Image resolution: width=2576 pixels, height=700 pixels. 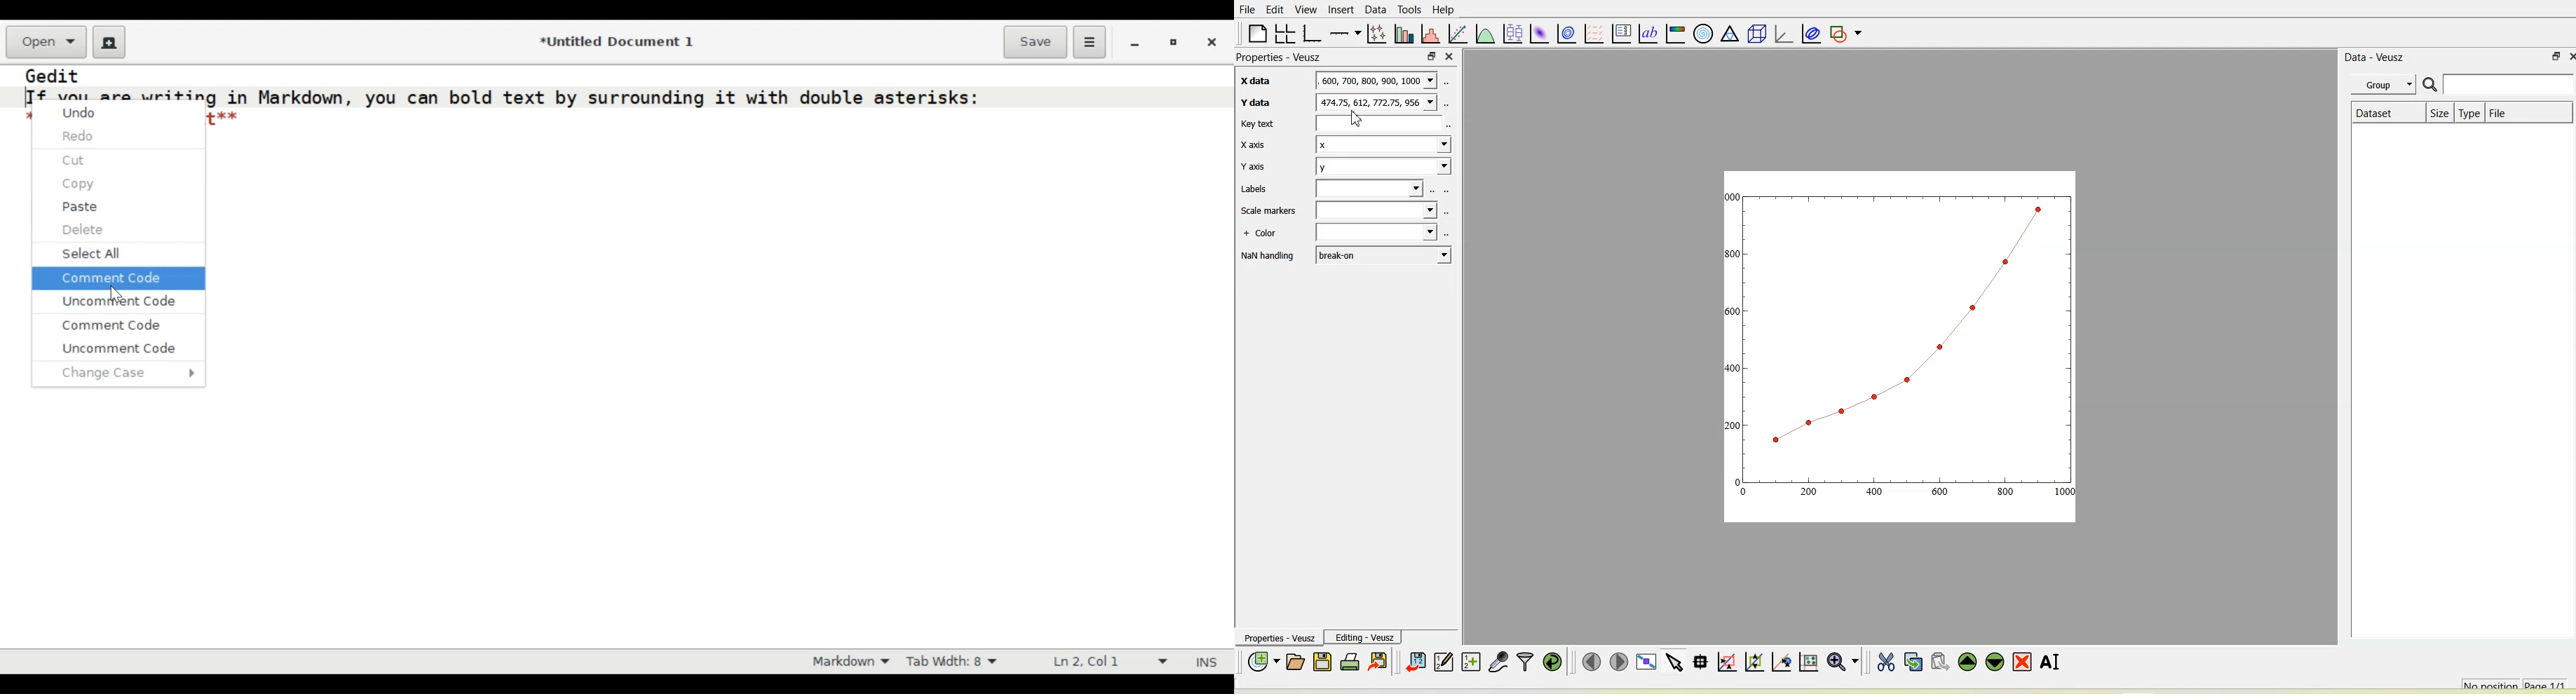 What do you see at coordinates (2497, 84) in the screenshot?
I see `Search bar` at bounding box center [2497, 84].